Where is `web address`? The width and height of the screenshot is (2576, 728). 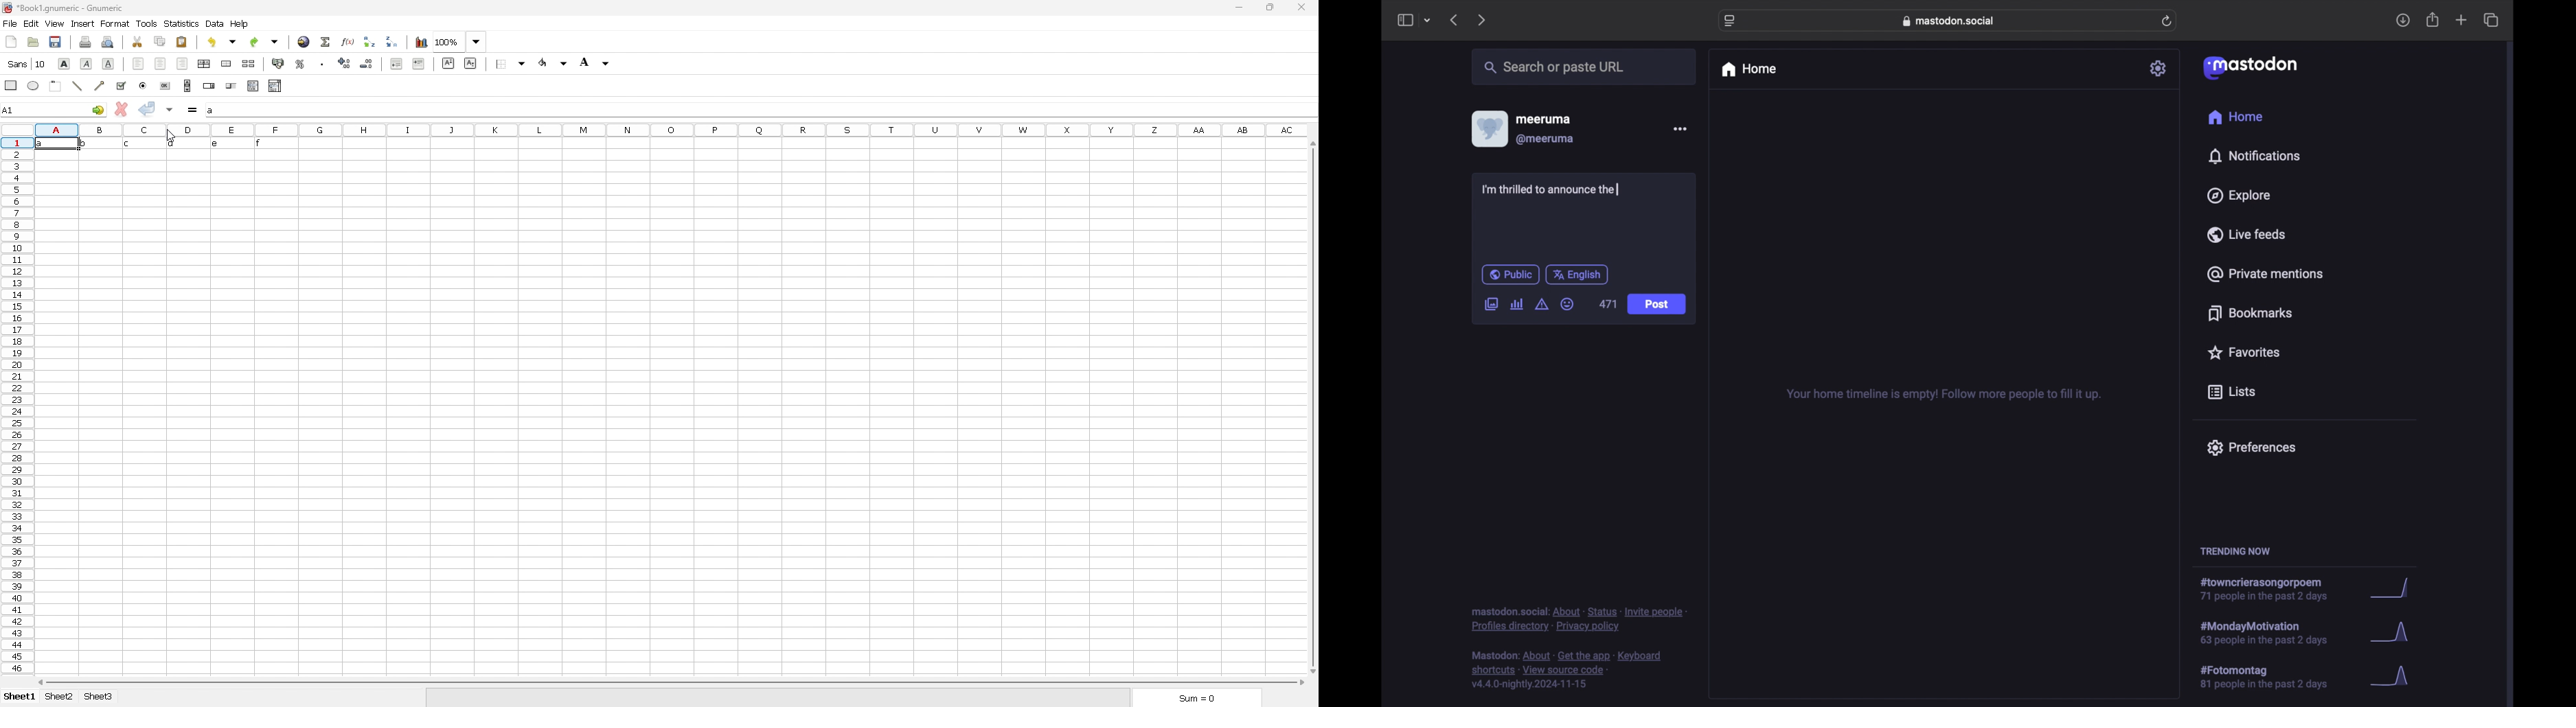 web address is located at coordinates (1949, 21).